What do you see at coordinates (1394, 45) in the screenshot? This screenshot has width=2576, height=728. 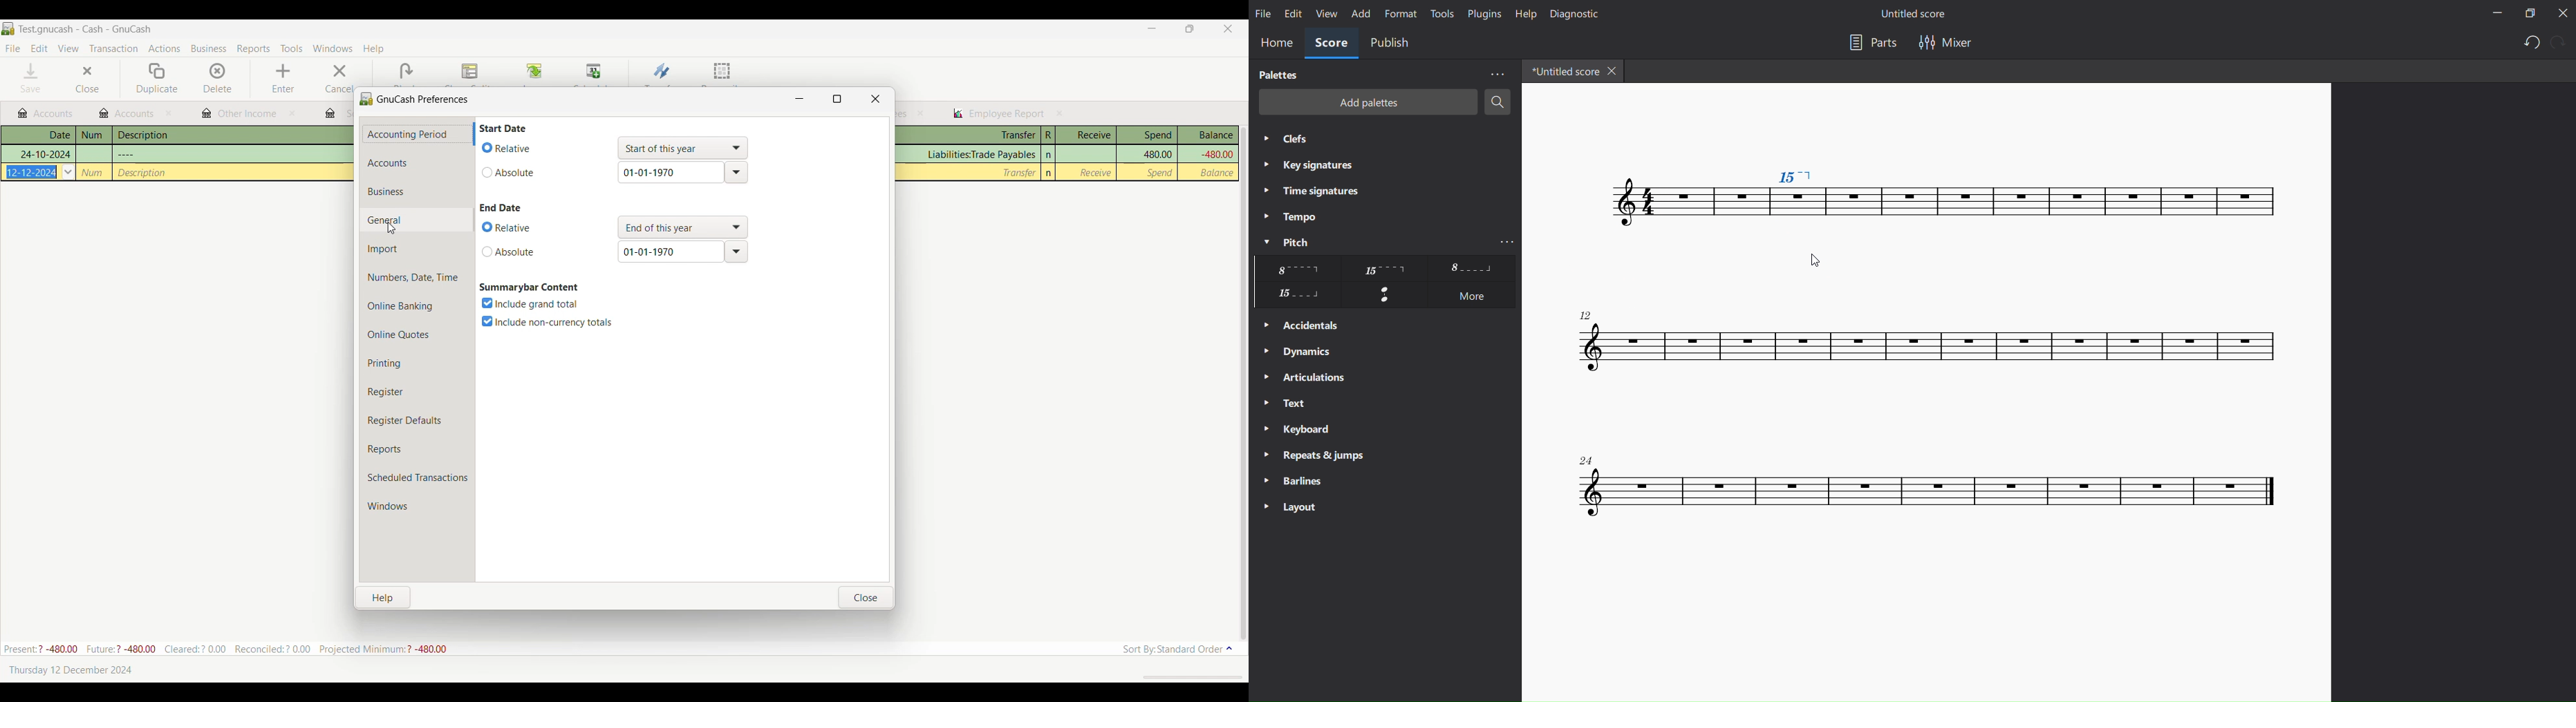 I see `public` at bounding box center [1394, 45].